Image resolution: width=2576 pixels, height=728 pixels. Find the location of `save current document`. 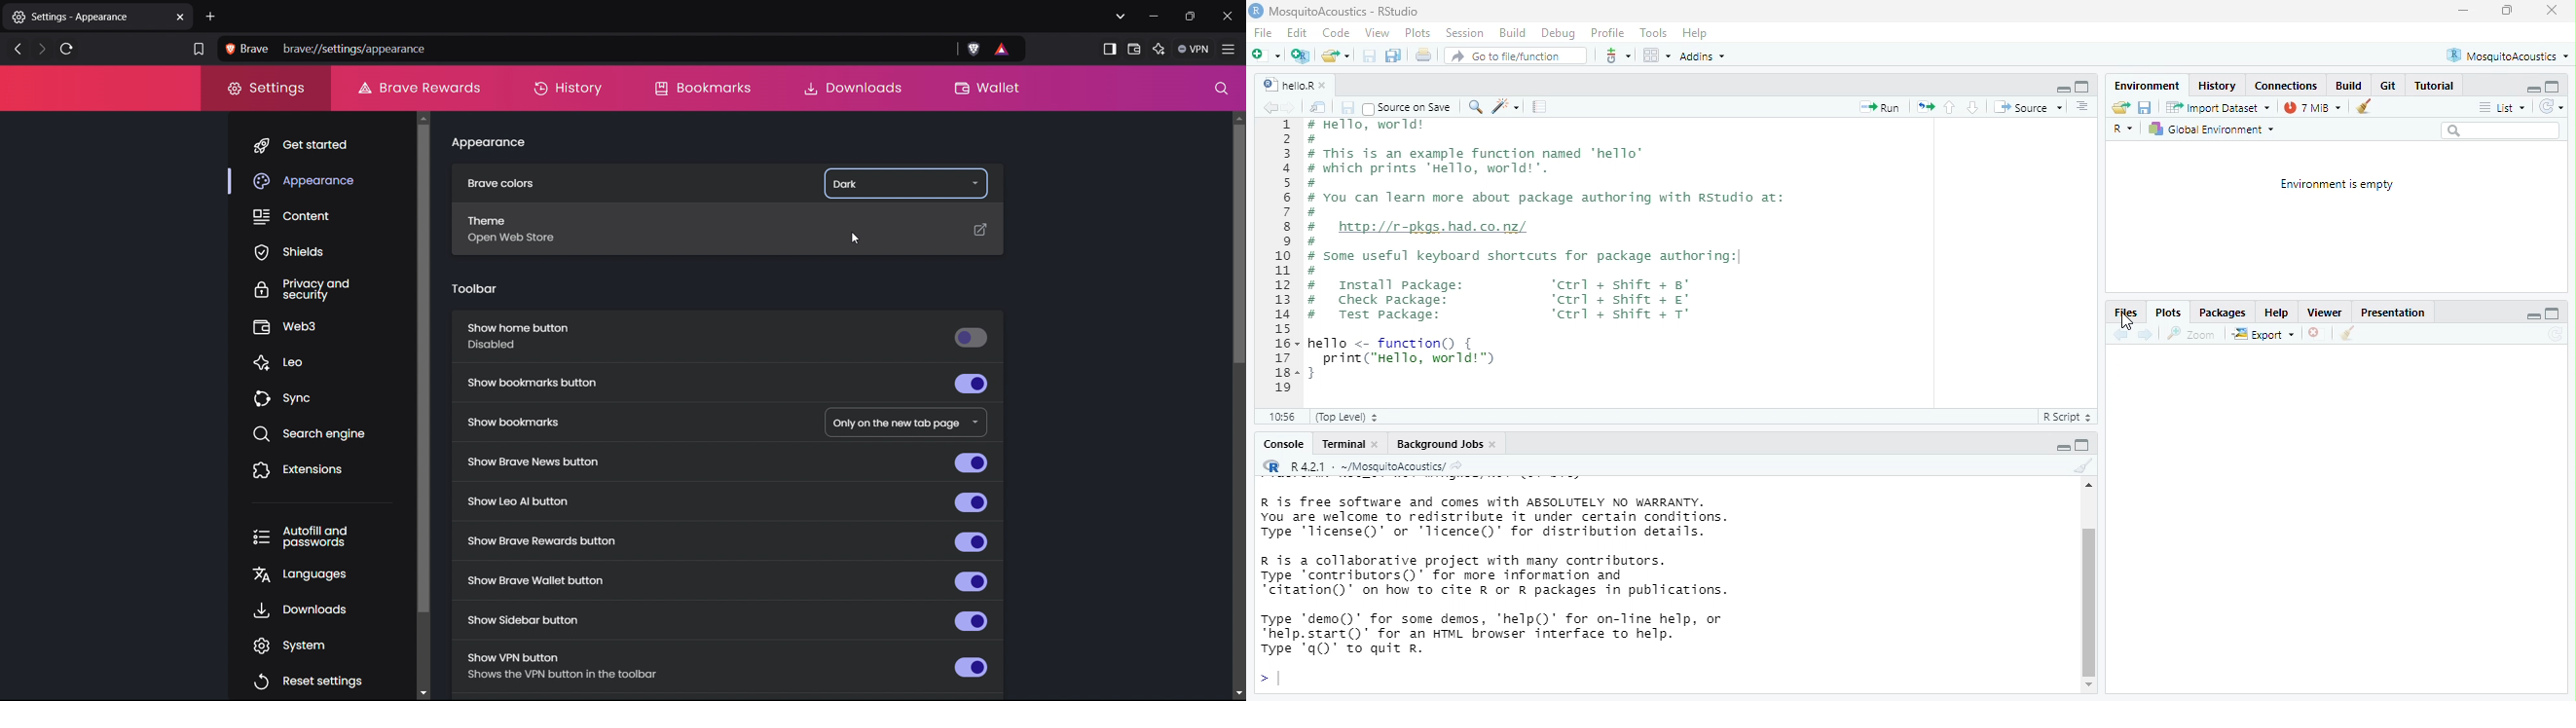

save current document is located at coordinates (2150, 109).